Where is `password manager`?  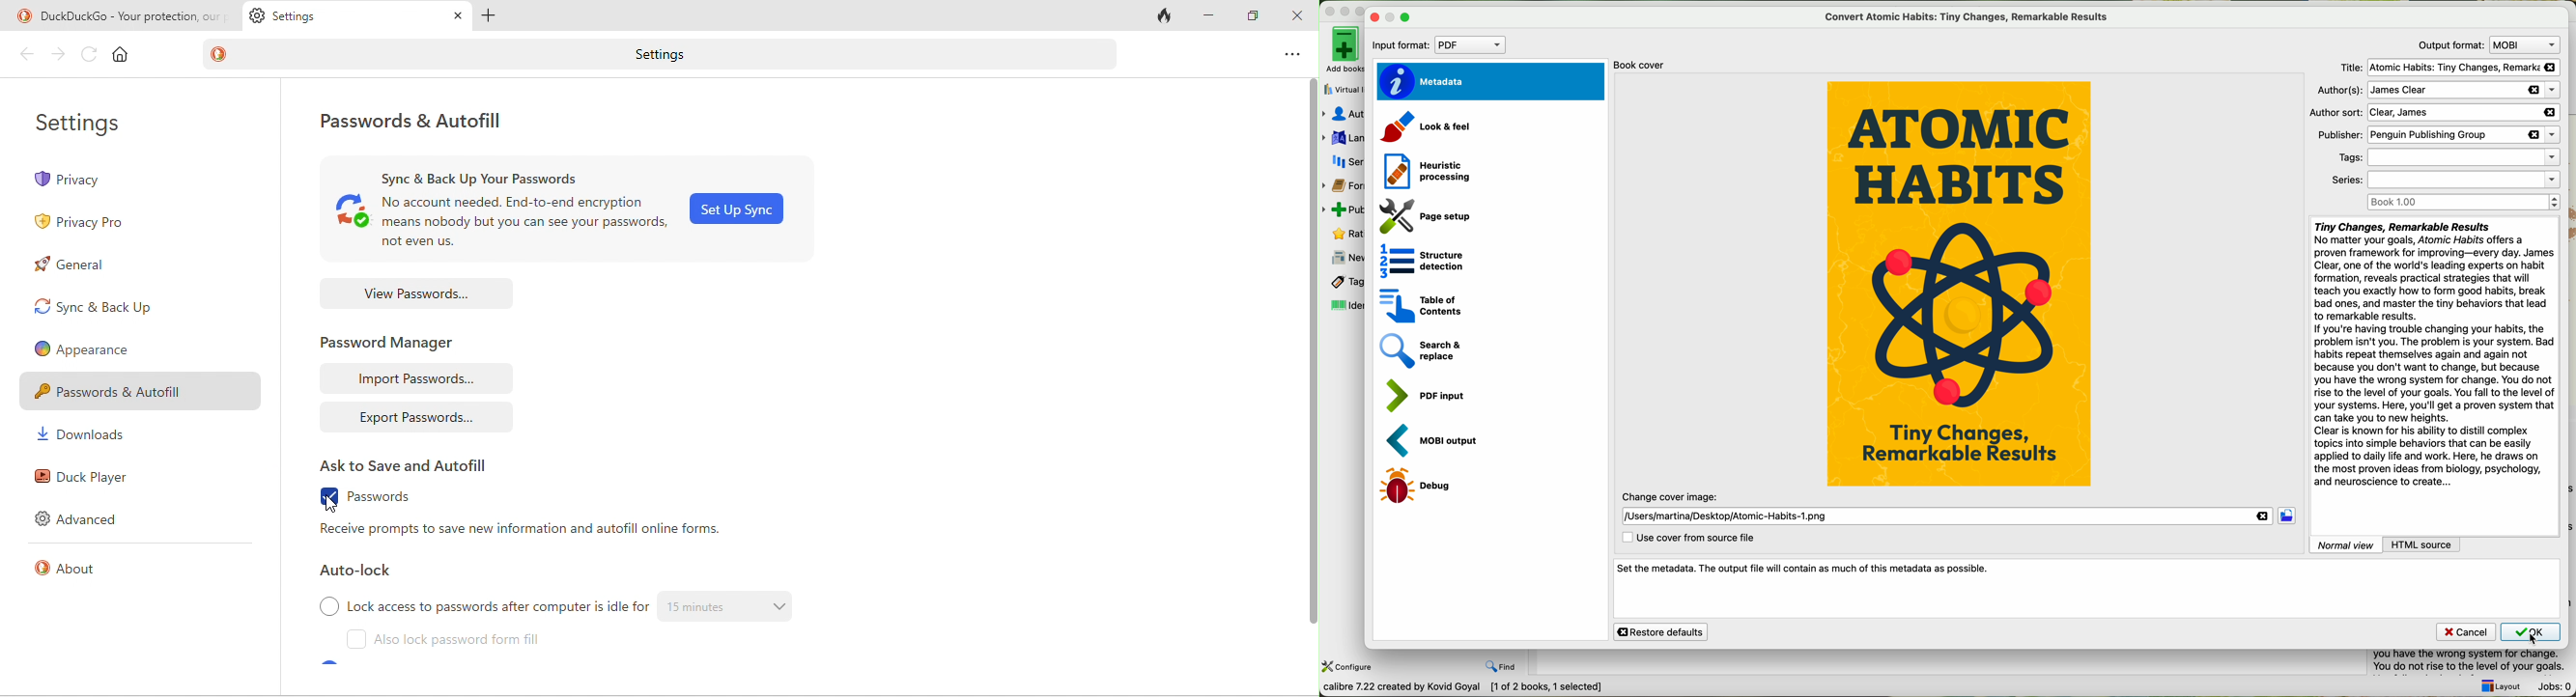
password manager is located at coordinates (396, 341).